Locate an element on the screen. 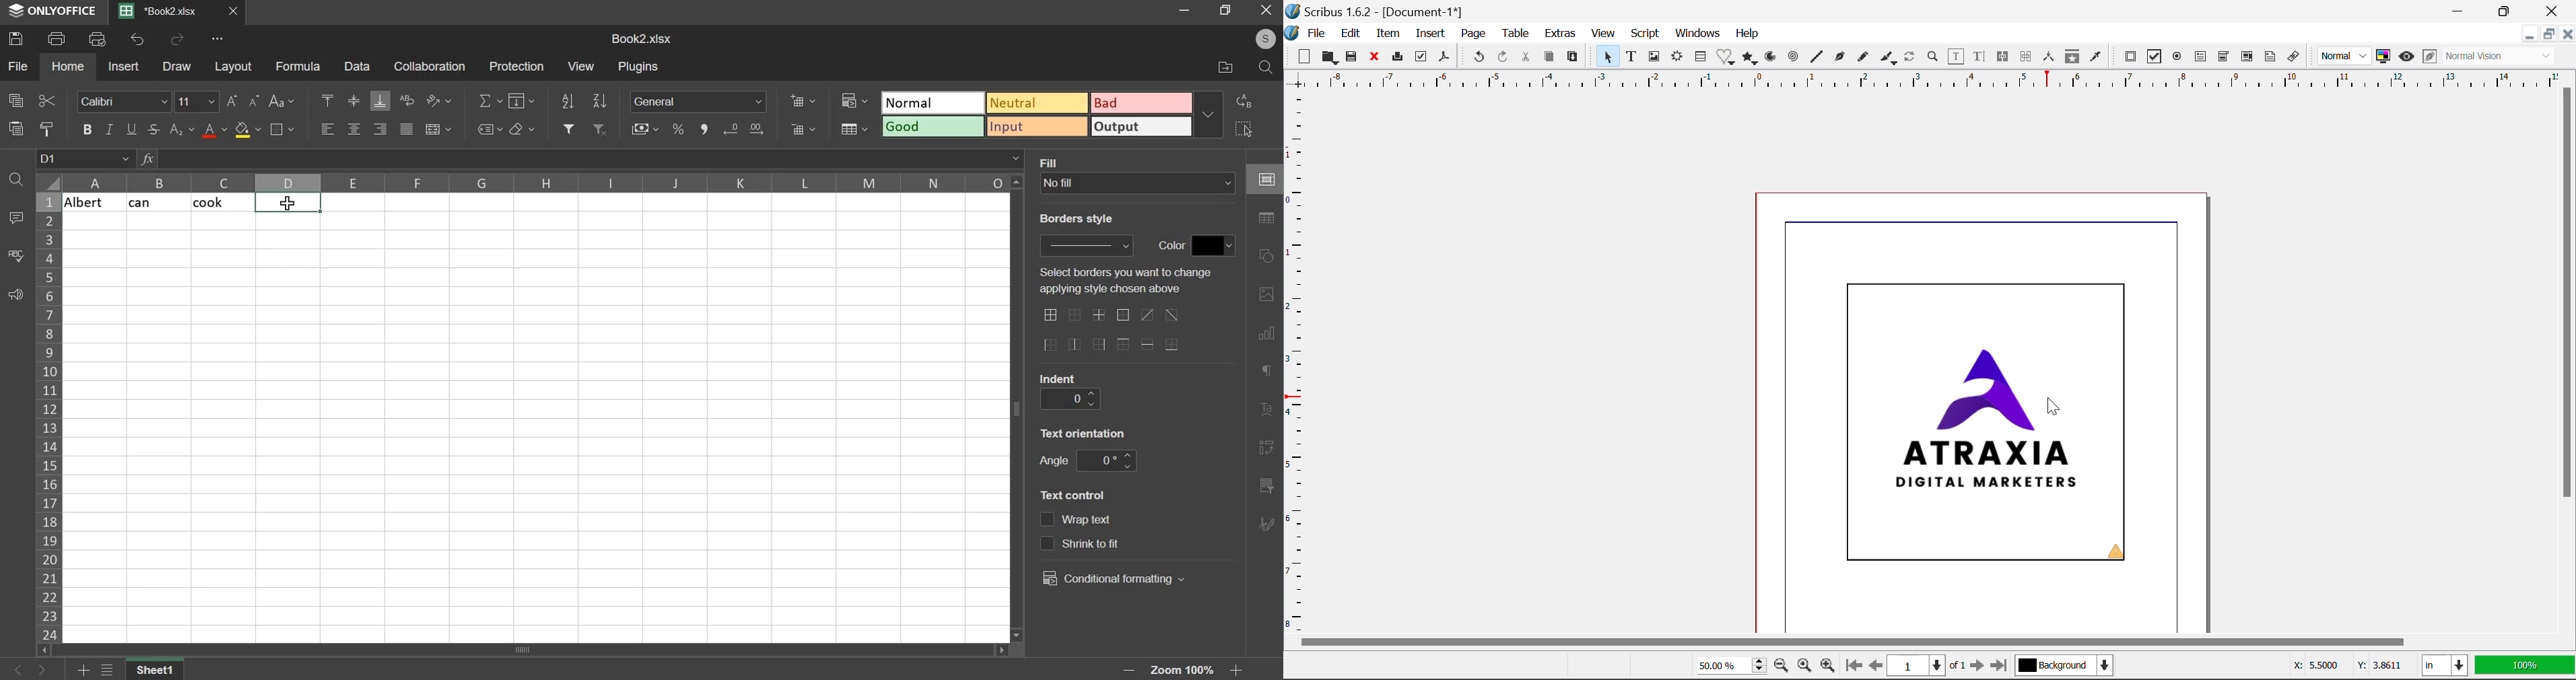 Image resolution: width=2576 pixels, height=700 pixels. angle is located at coordinates (1108, 459).